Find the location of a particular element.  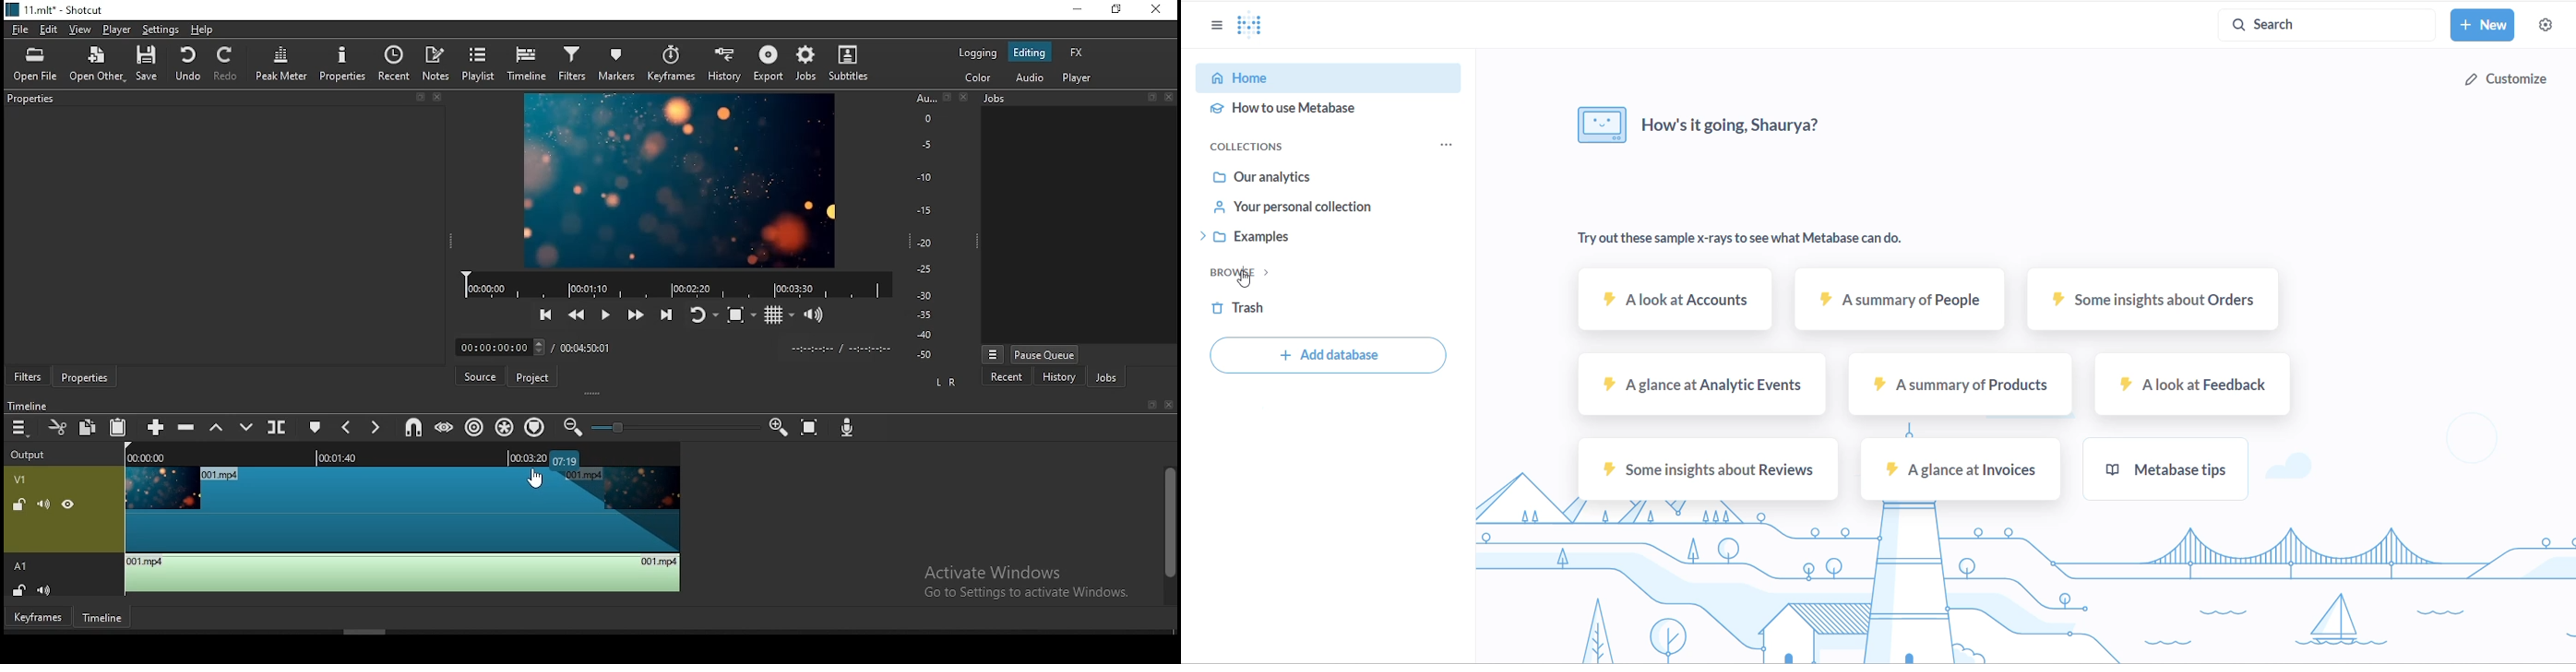

timeline is located at coordinates (530, 64).